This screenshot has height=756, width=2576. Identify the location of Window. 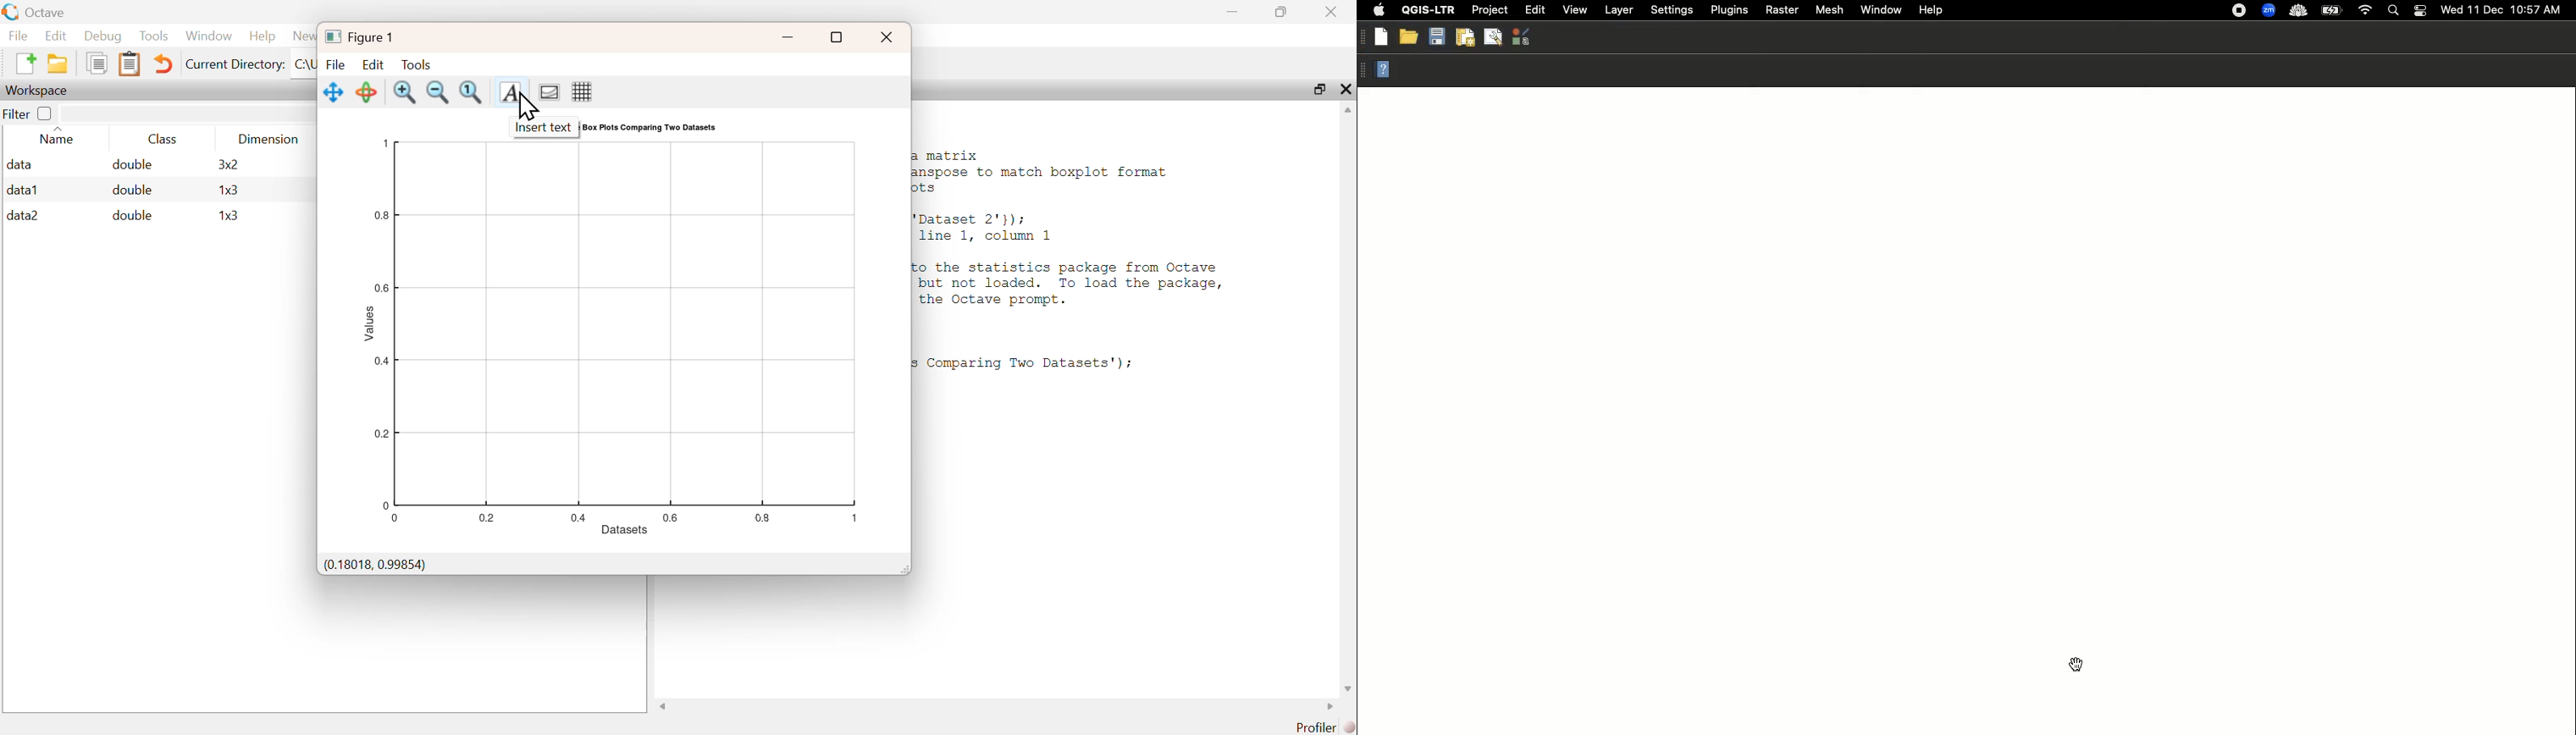
(208, 36).